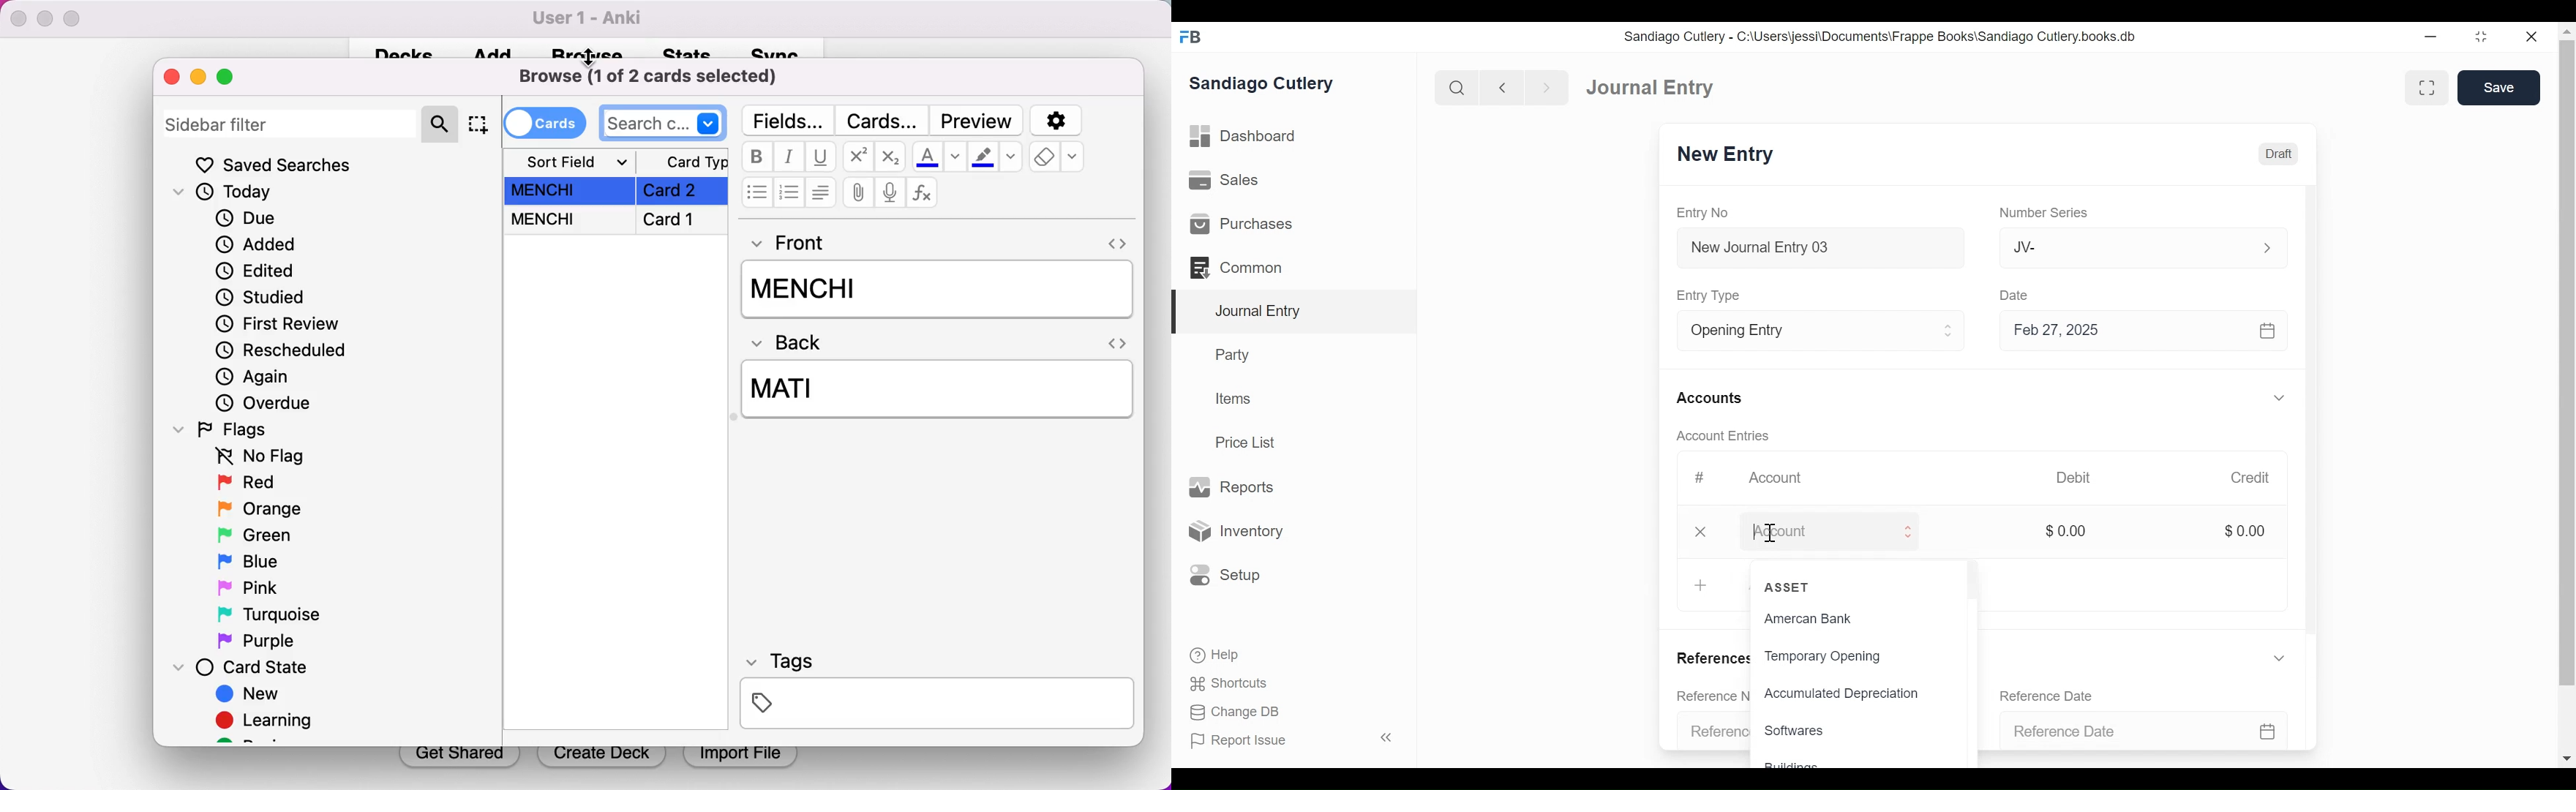  Describe the element at coordinates (2282, 153) in the screenshot. I see `Draft` at that location.